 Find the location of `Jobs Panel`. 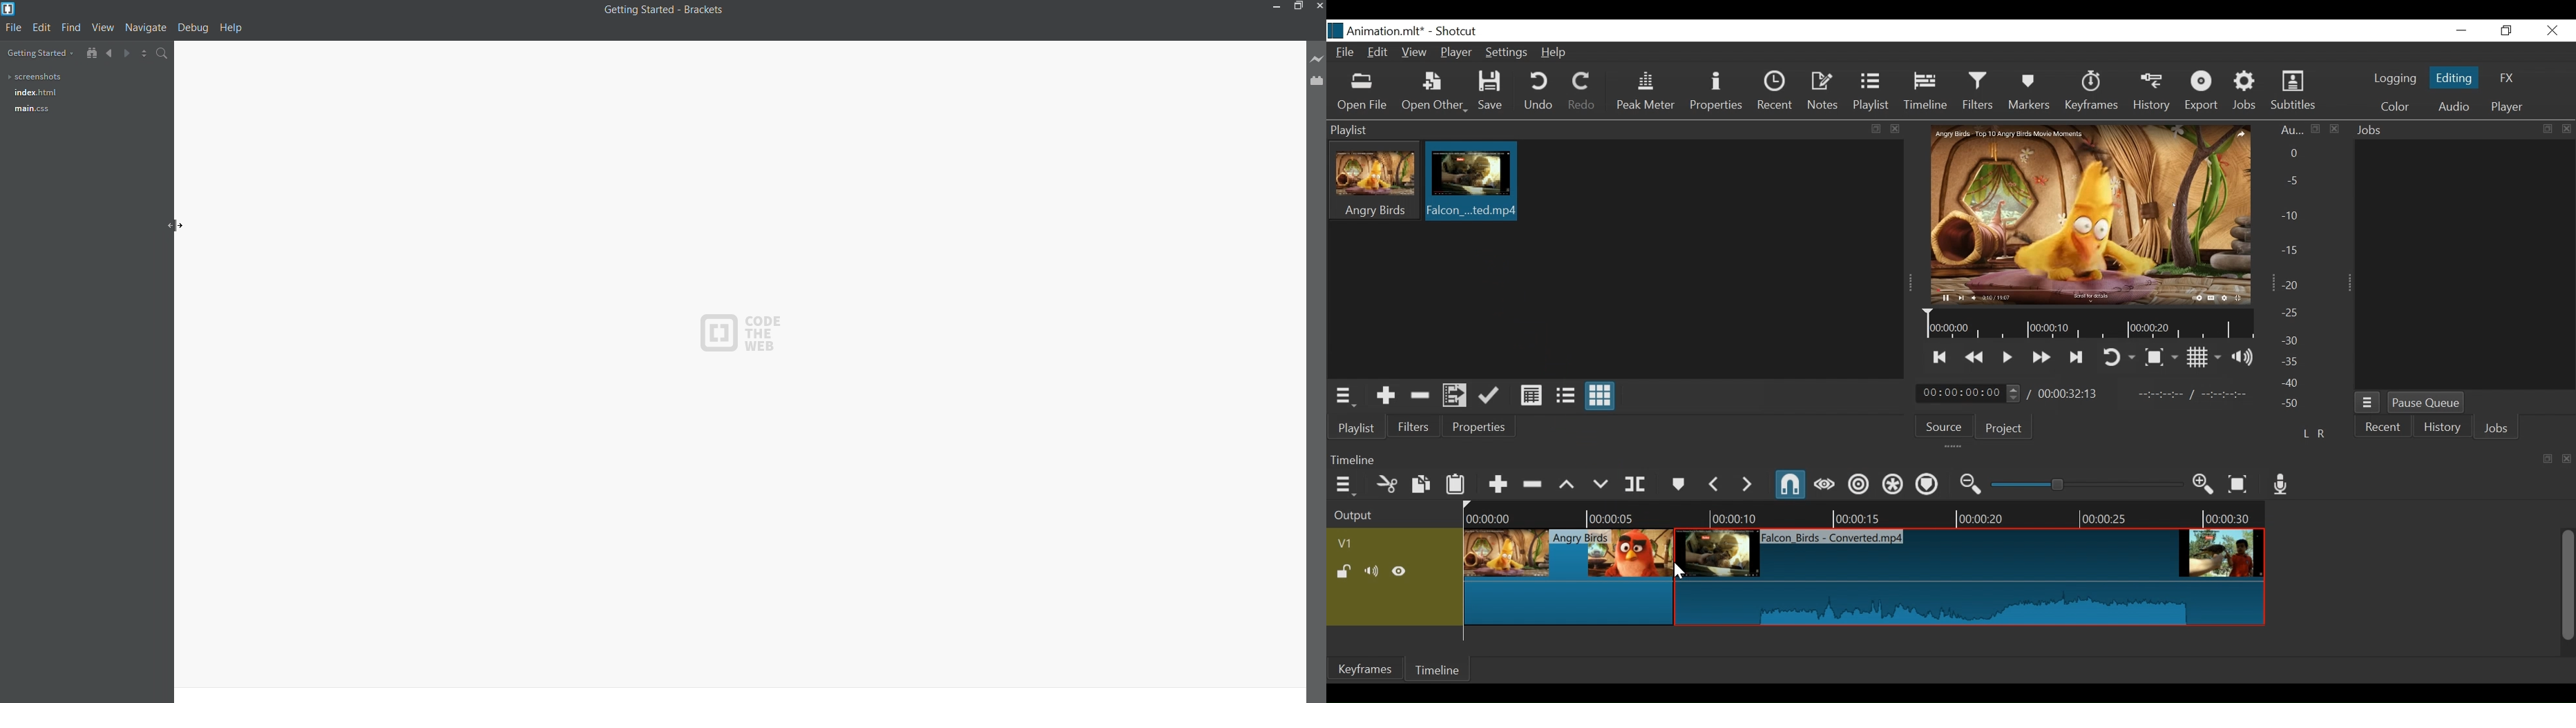

Jobs Panel is located at coordinates (2466, 267).